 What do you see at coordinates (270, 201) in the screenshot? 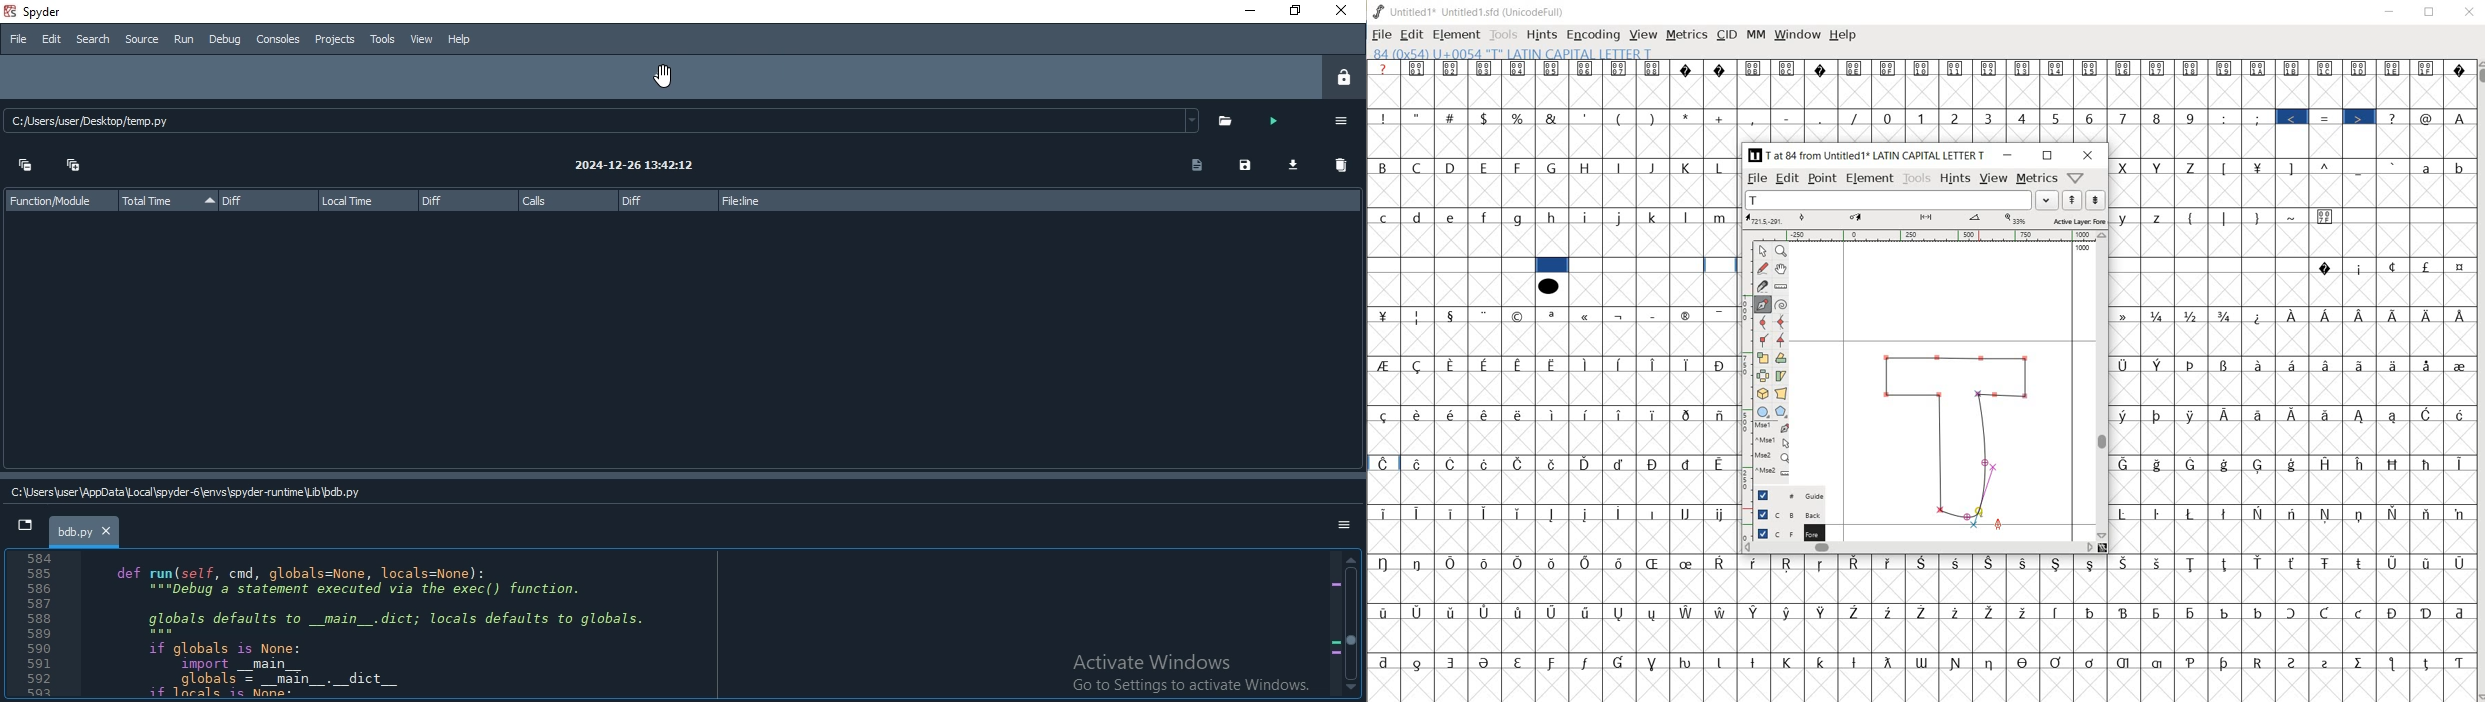
I see `Diff` at bounding box center [270, 201].